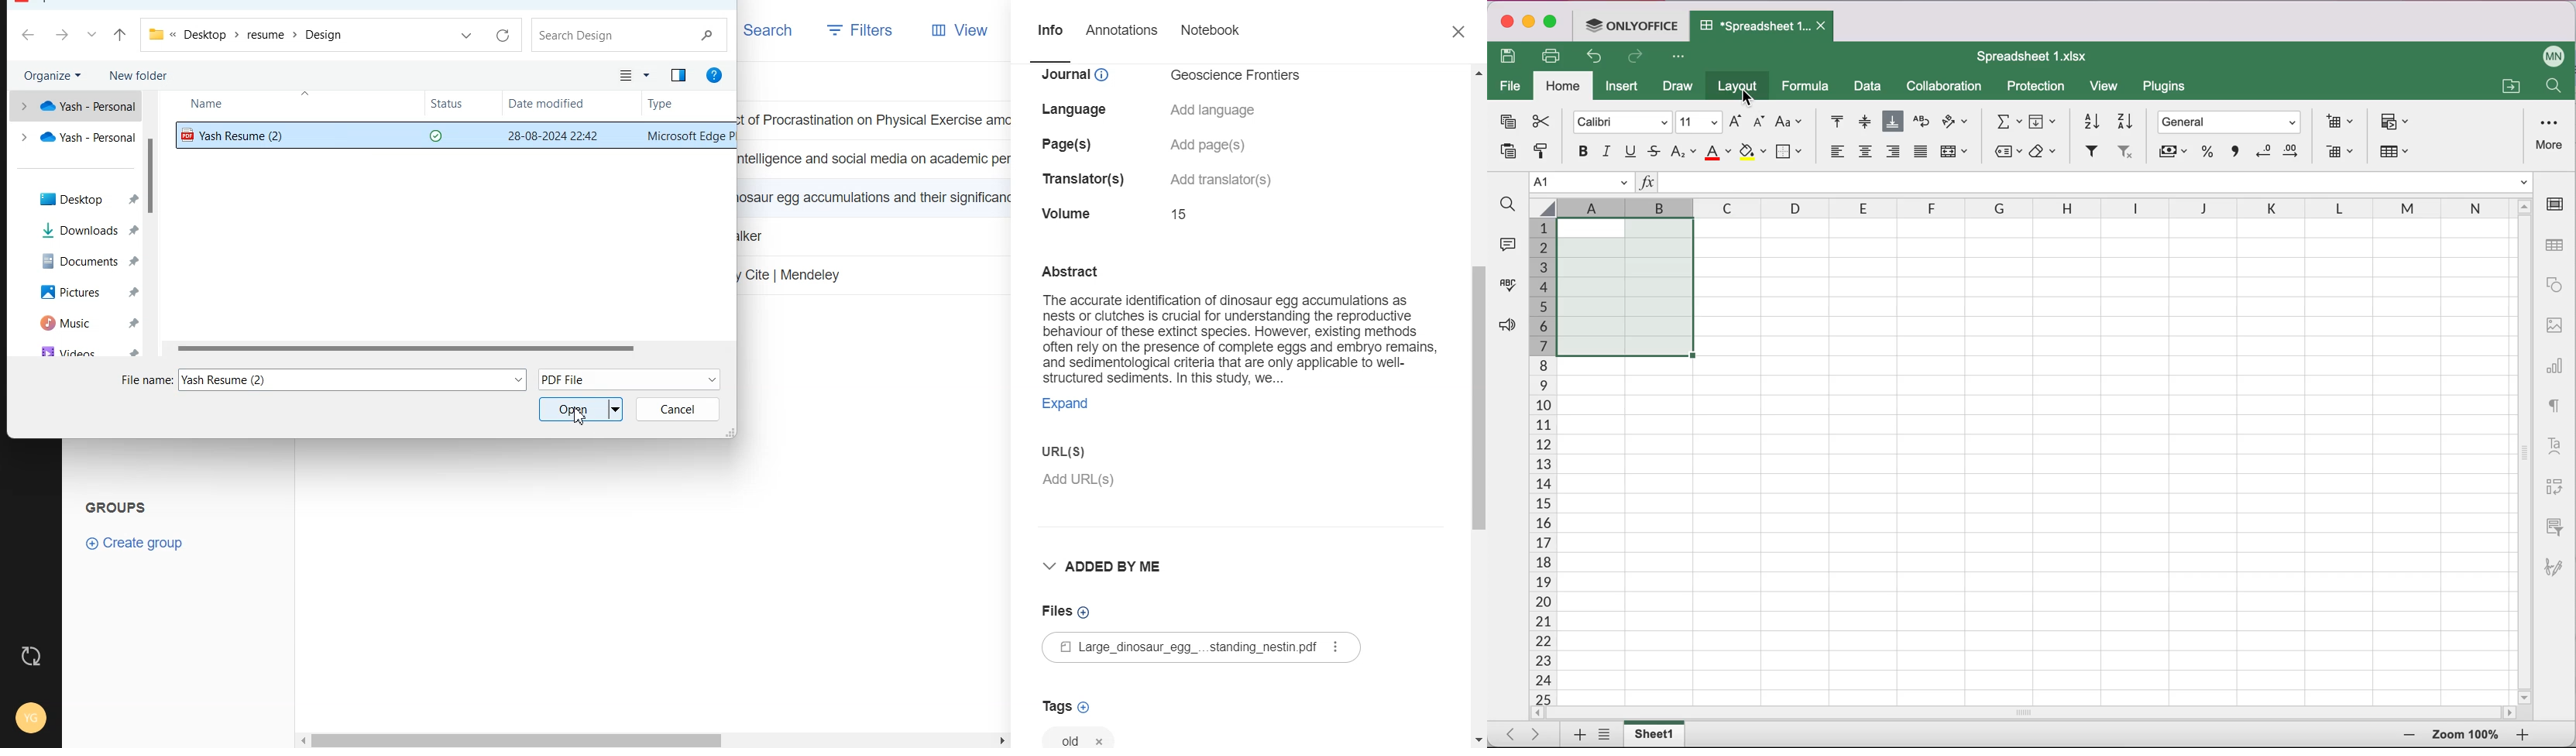  Describe the element at coordinates (582, 409) in the screenshot. I see `Open` at that location.